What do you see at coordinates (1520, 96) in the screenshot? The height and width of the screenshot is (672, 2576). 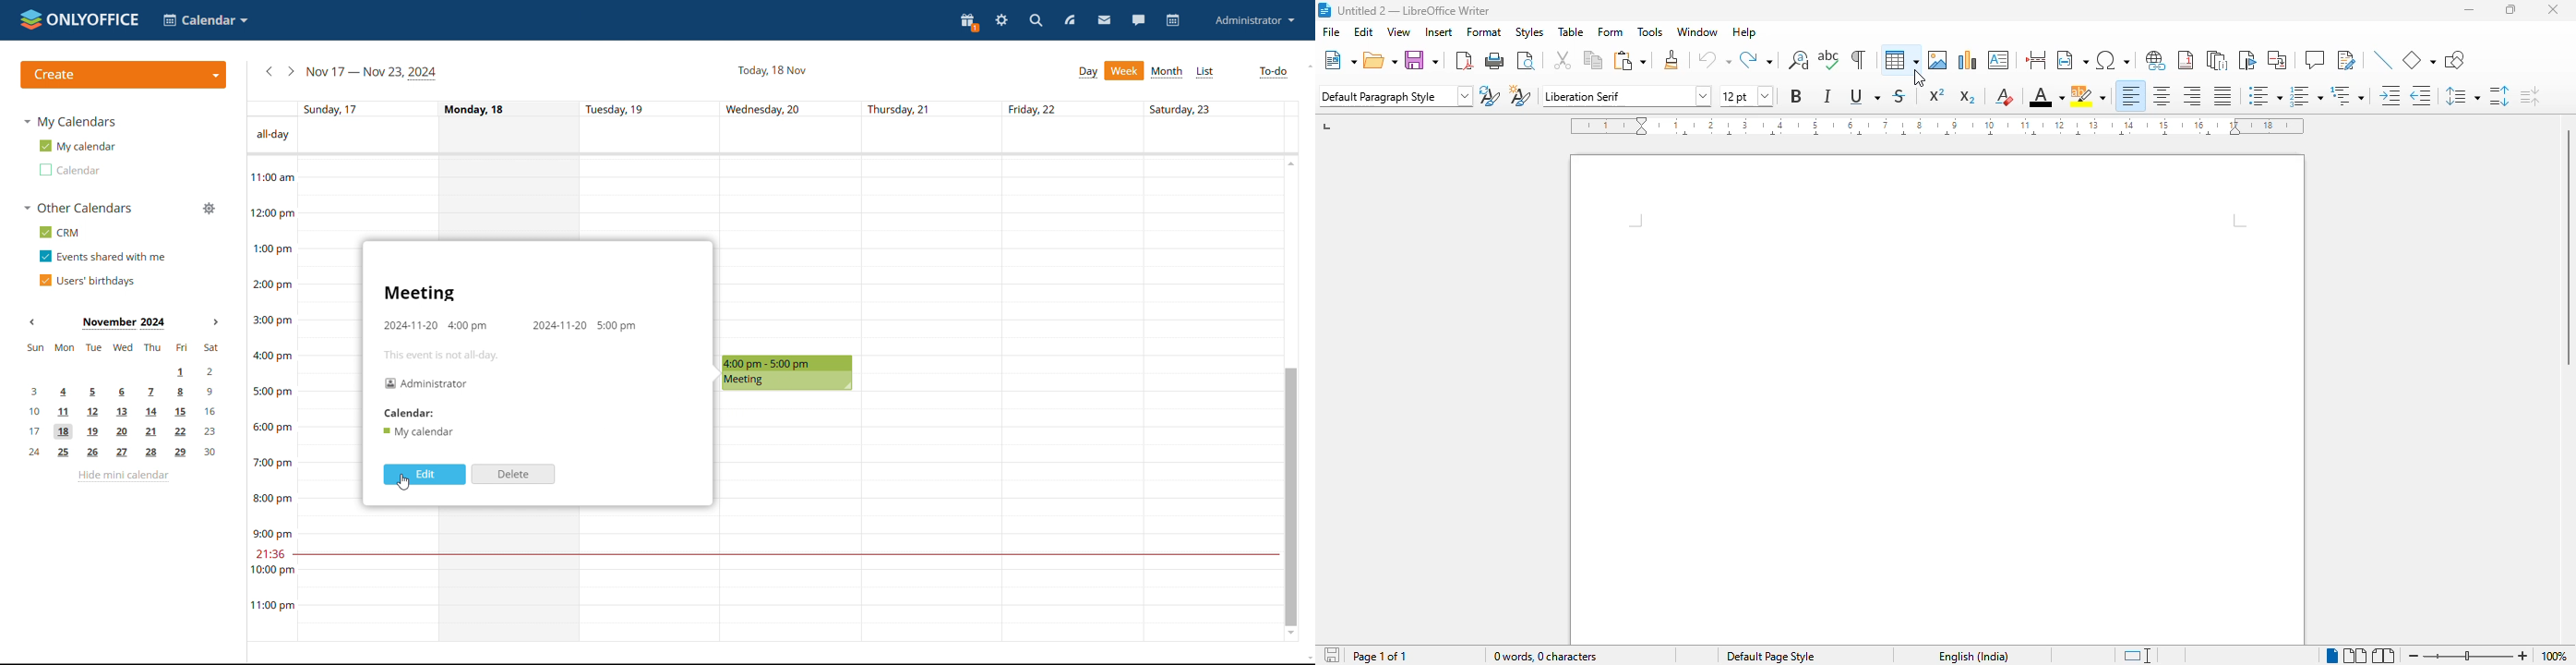 I see `new style from selection` at bounding box center [1520, 96].